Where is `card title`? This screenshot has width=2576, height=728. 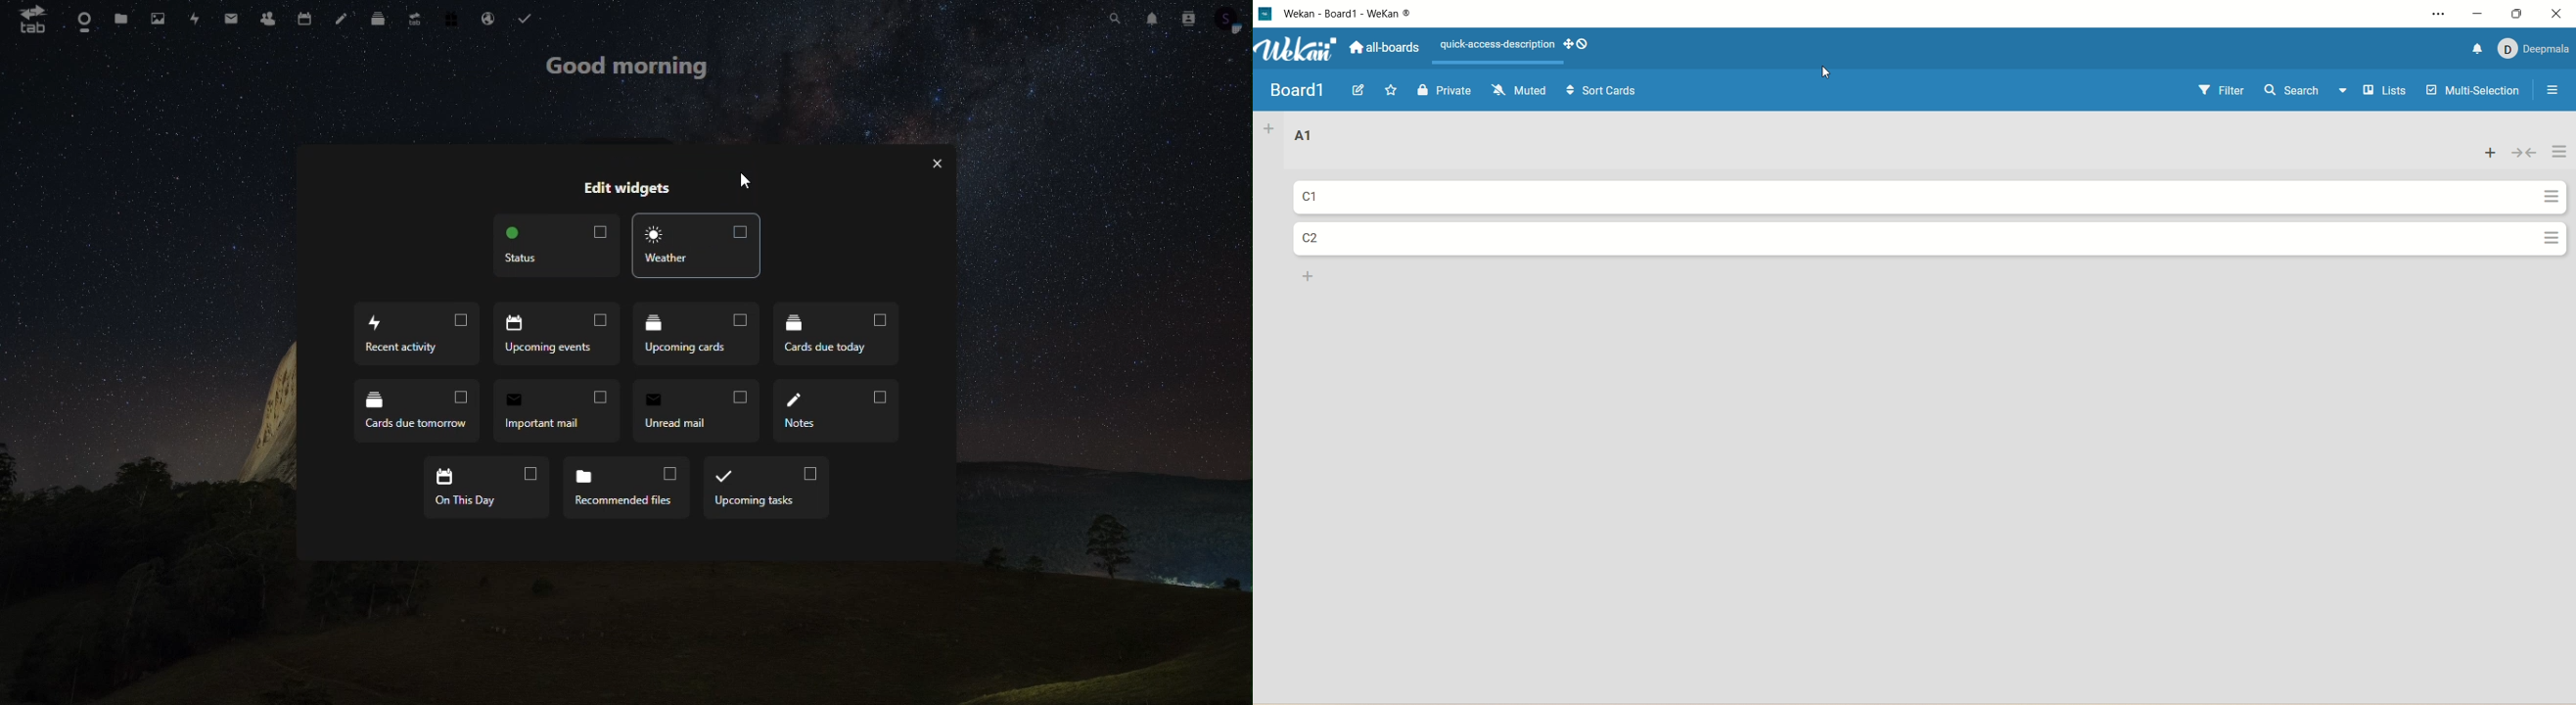
card title is located at coordinates (1318, 197).